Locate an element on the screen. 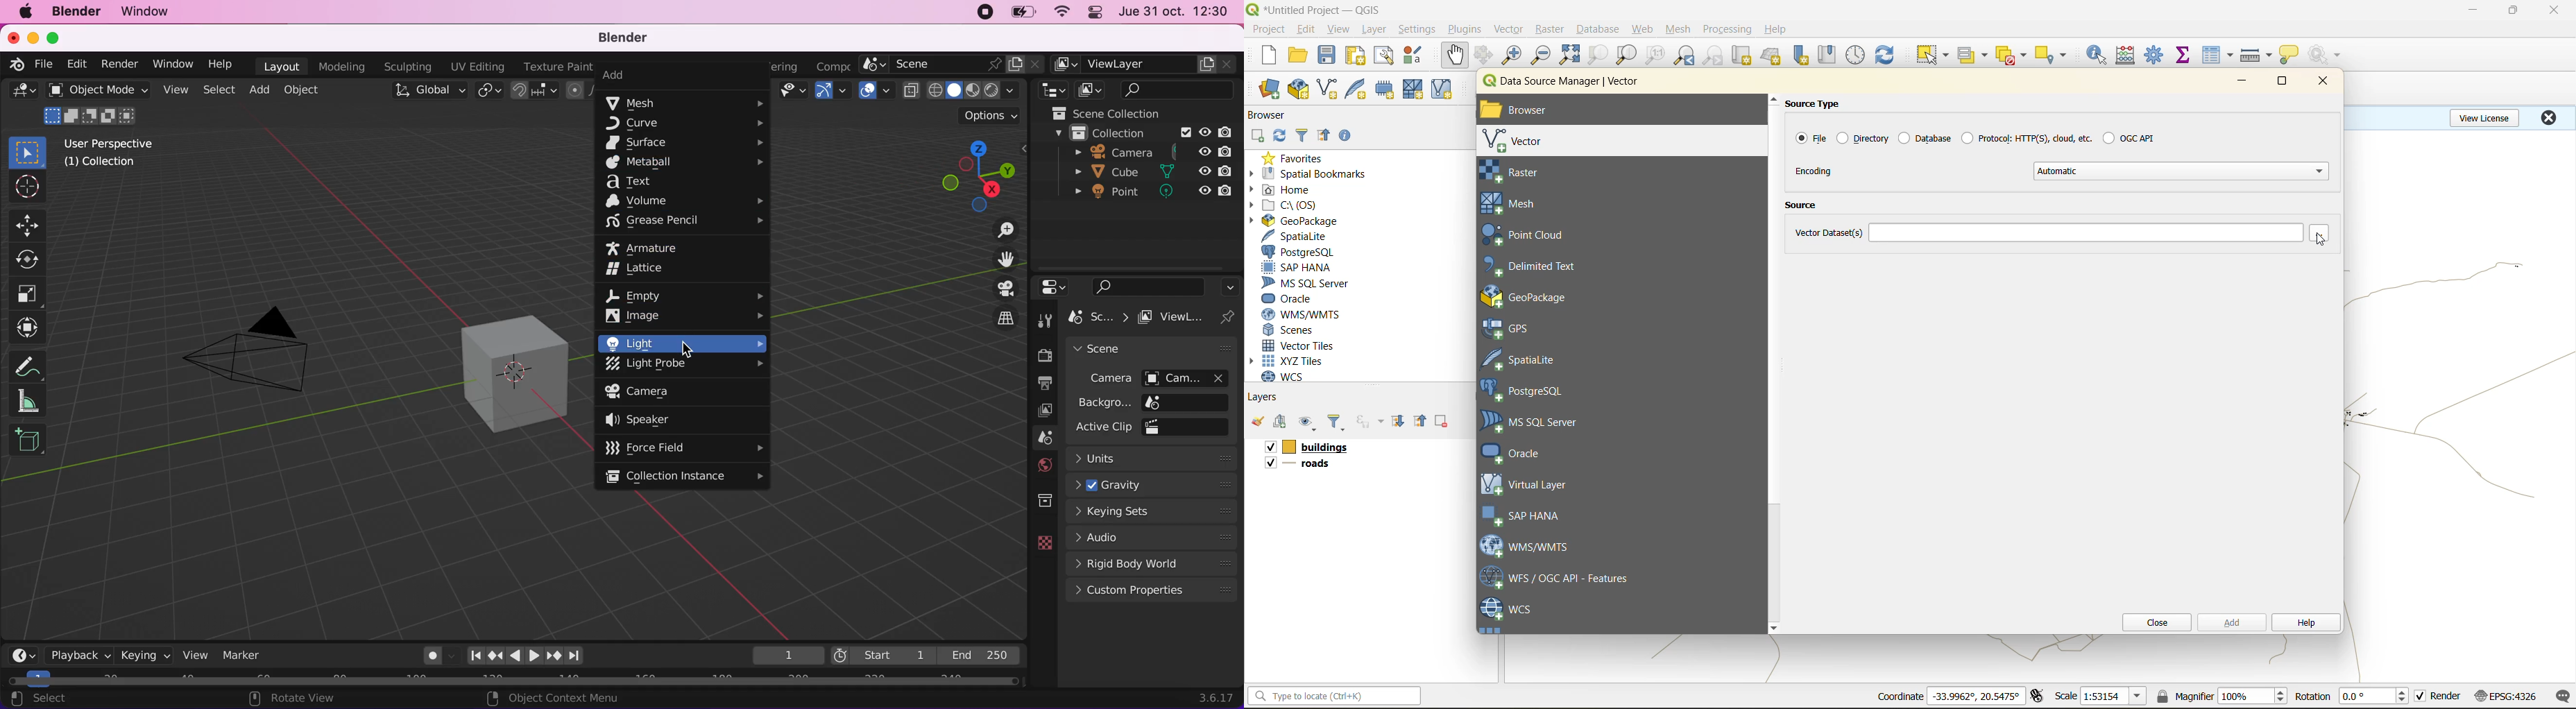  blender is located at coordinates (629, 38).